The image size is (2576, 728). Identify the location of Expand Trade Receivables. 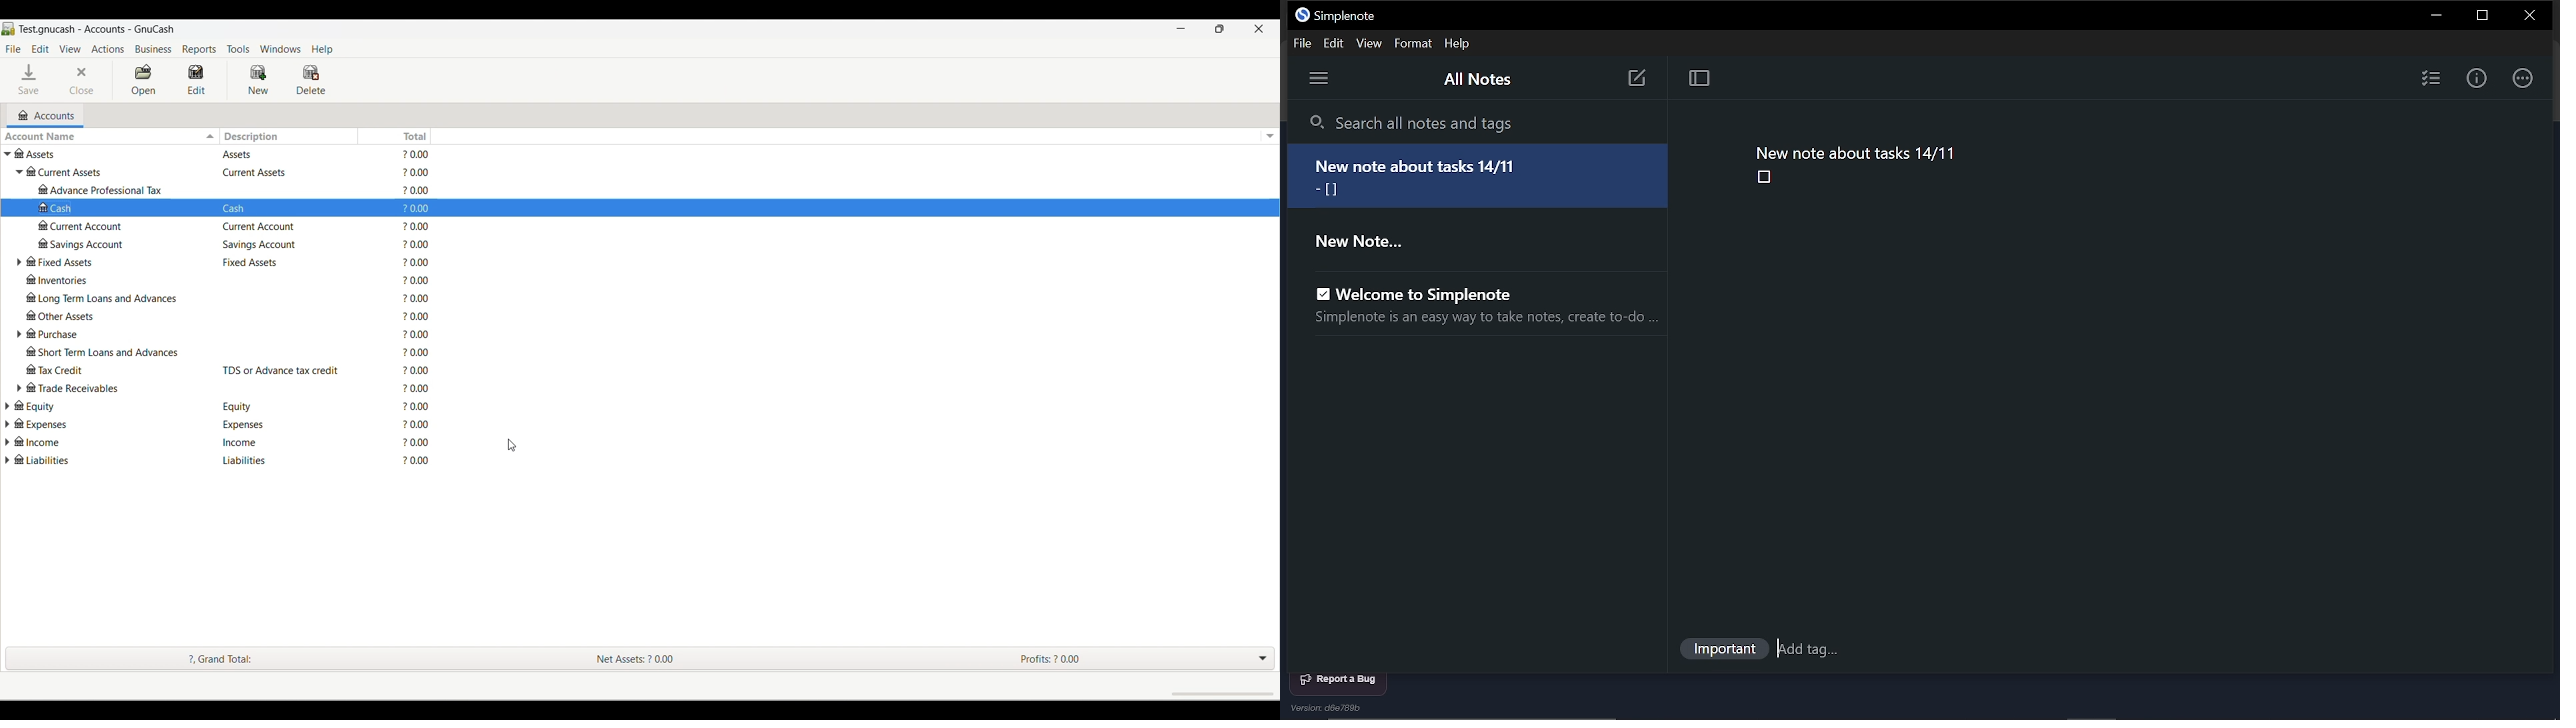
(19, 388).